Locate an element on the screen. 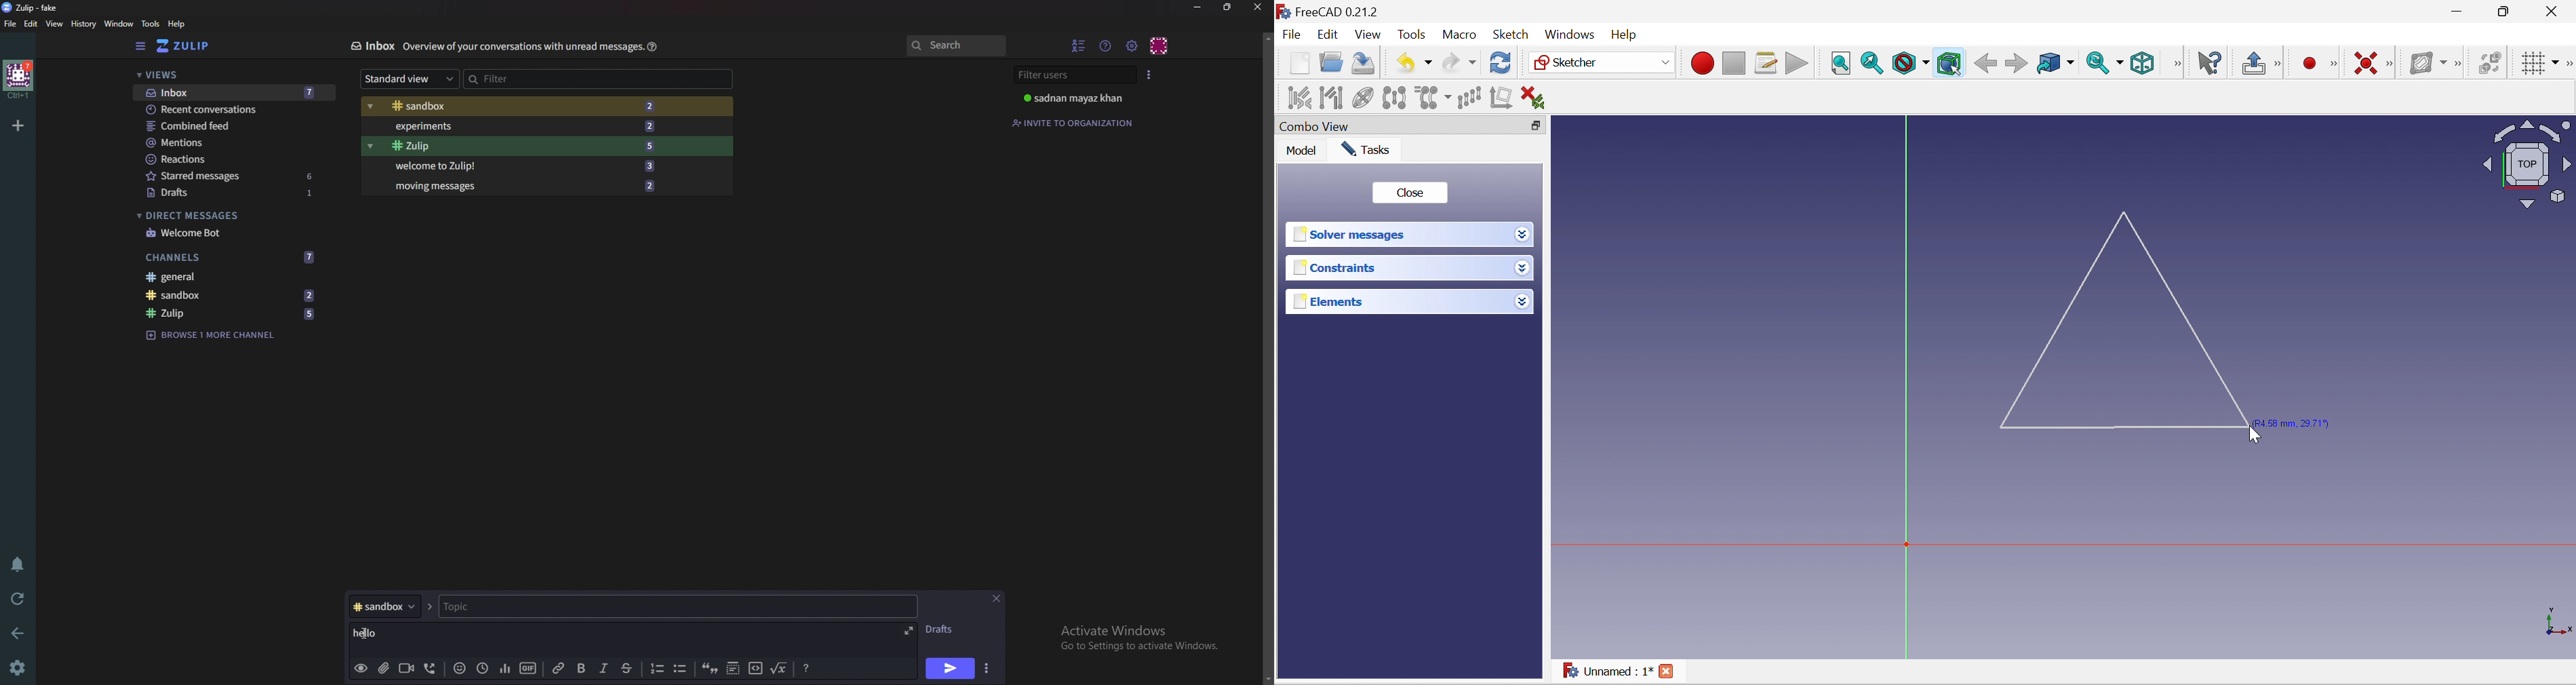 The height and width of the screenshot is (700, 2576). Views is located at coordinates (232, 76).